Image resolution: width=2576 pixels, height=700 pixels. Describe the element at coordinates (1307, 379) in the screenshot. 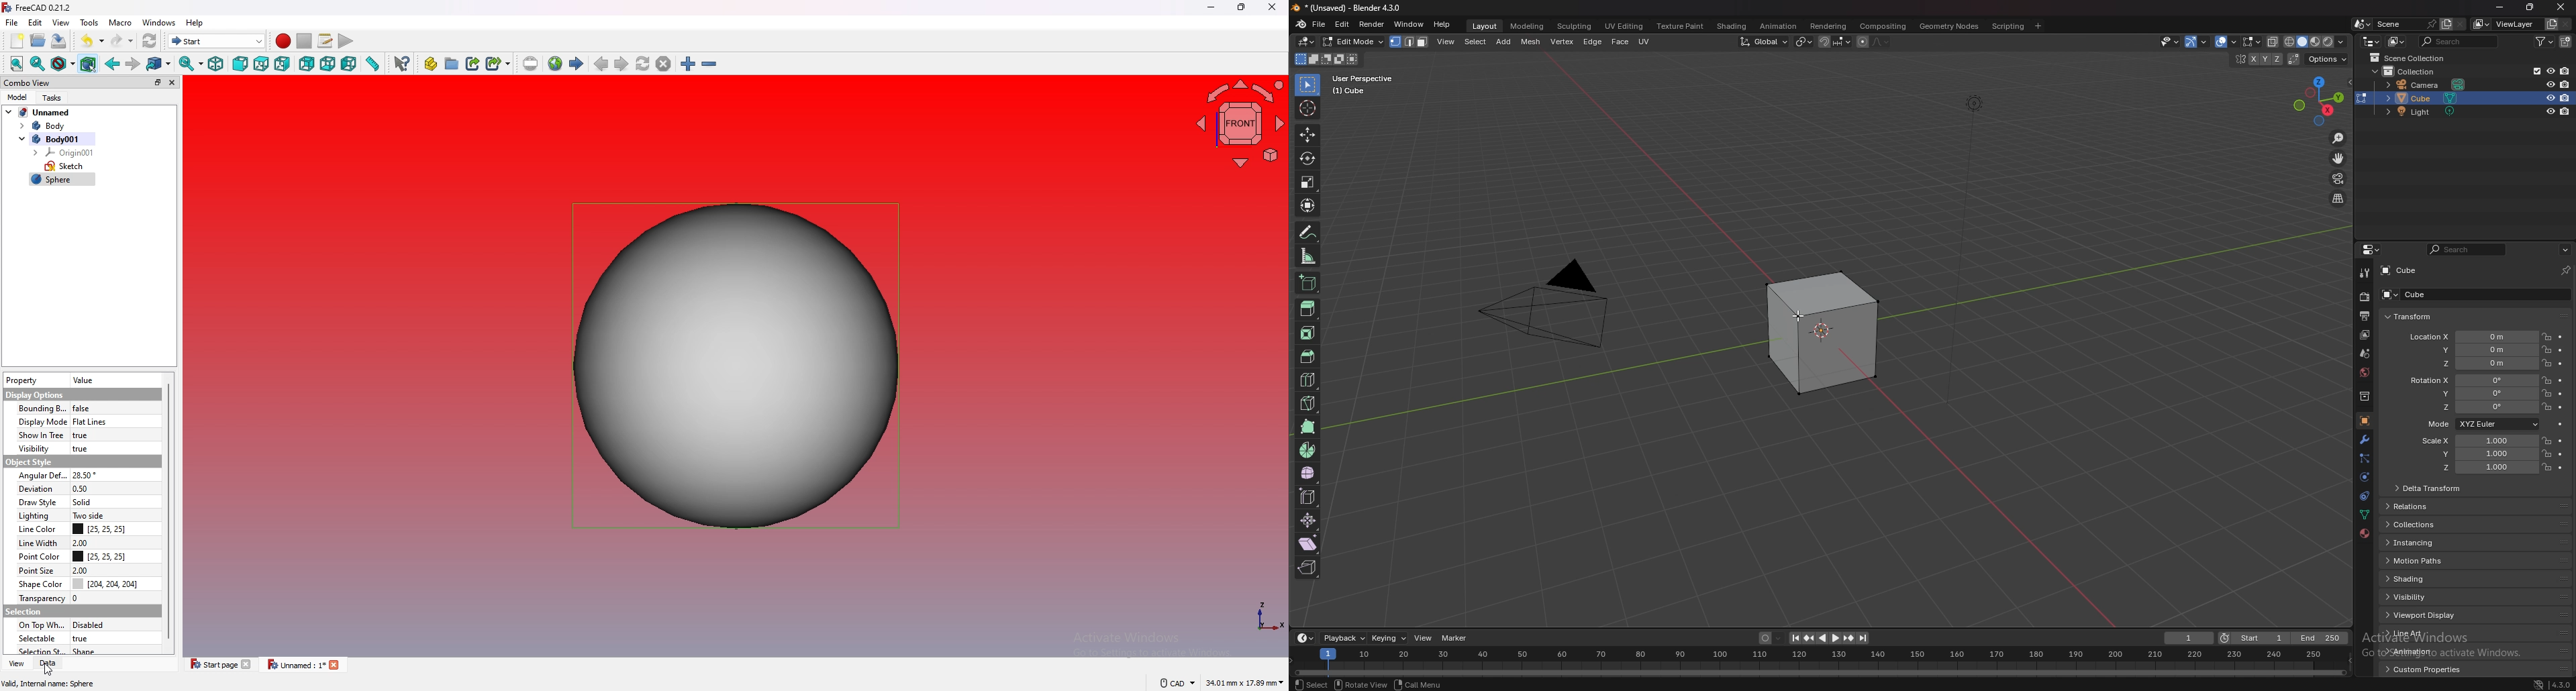

I see `cut` at that location.